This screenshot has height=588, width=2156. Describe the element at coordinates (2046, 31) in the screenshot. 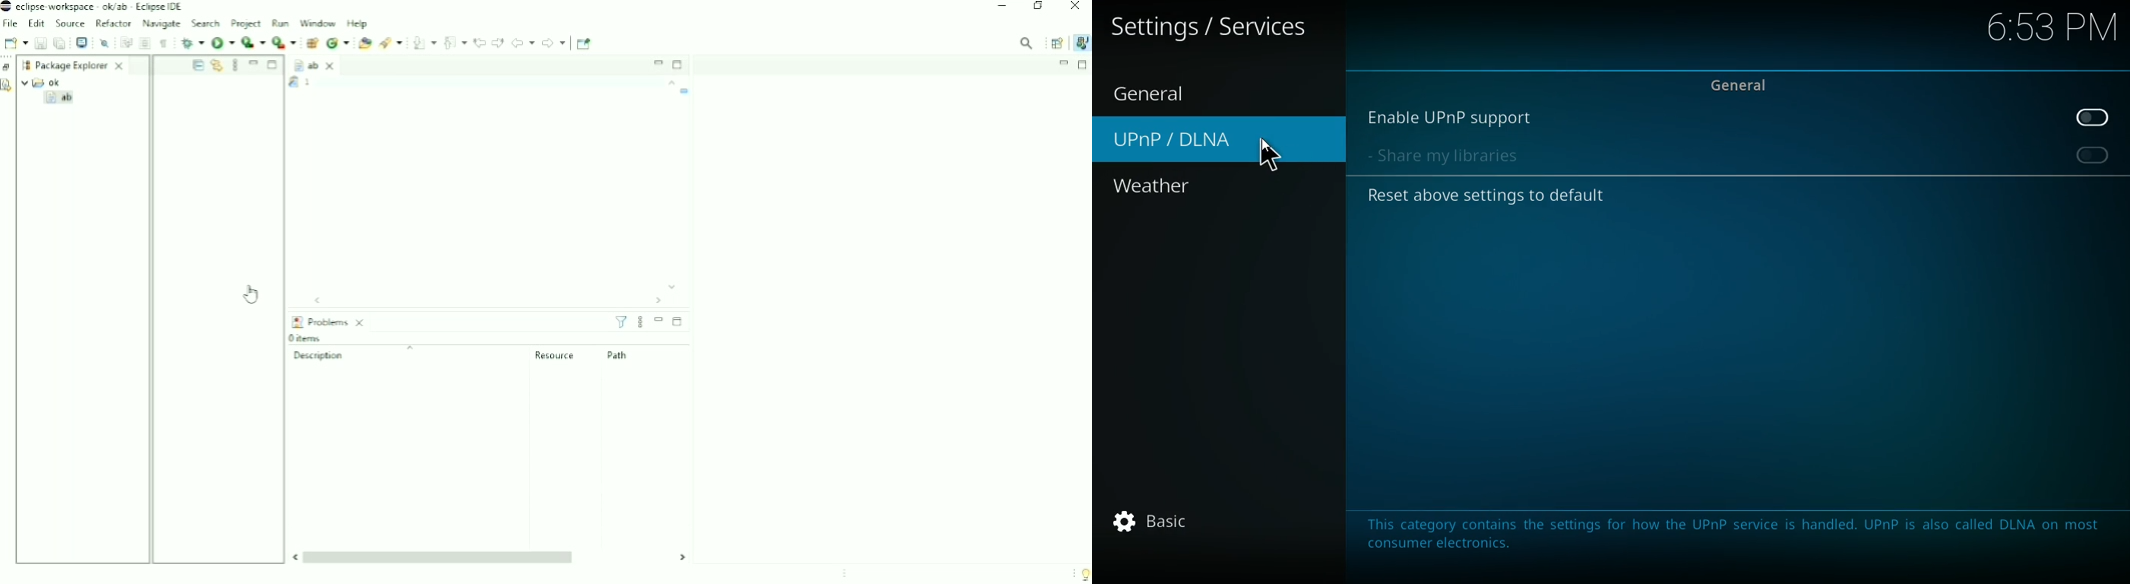

I see `6:53 PM` at that location.